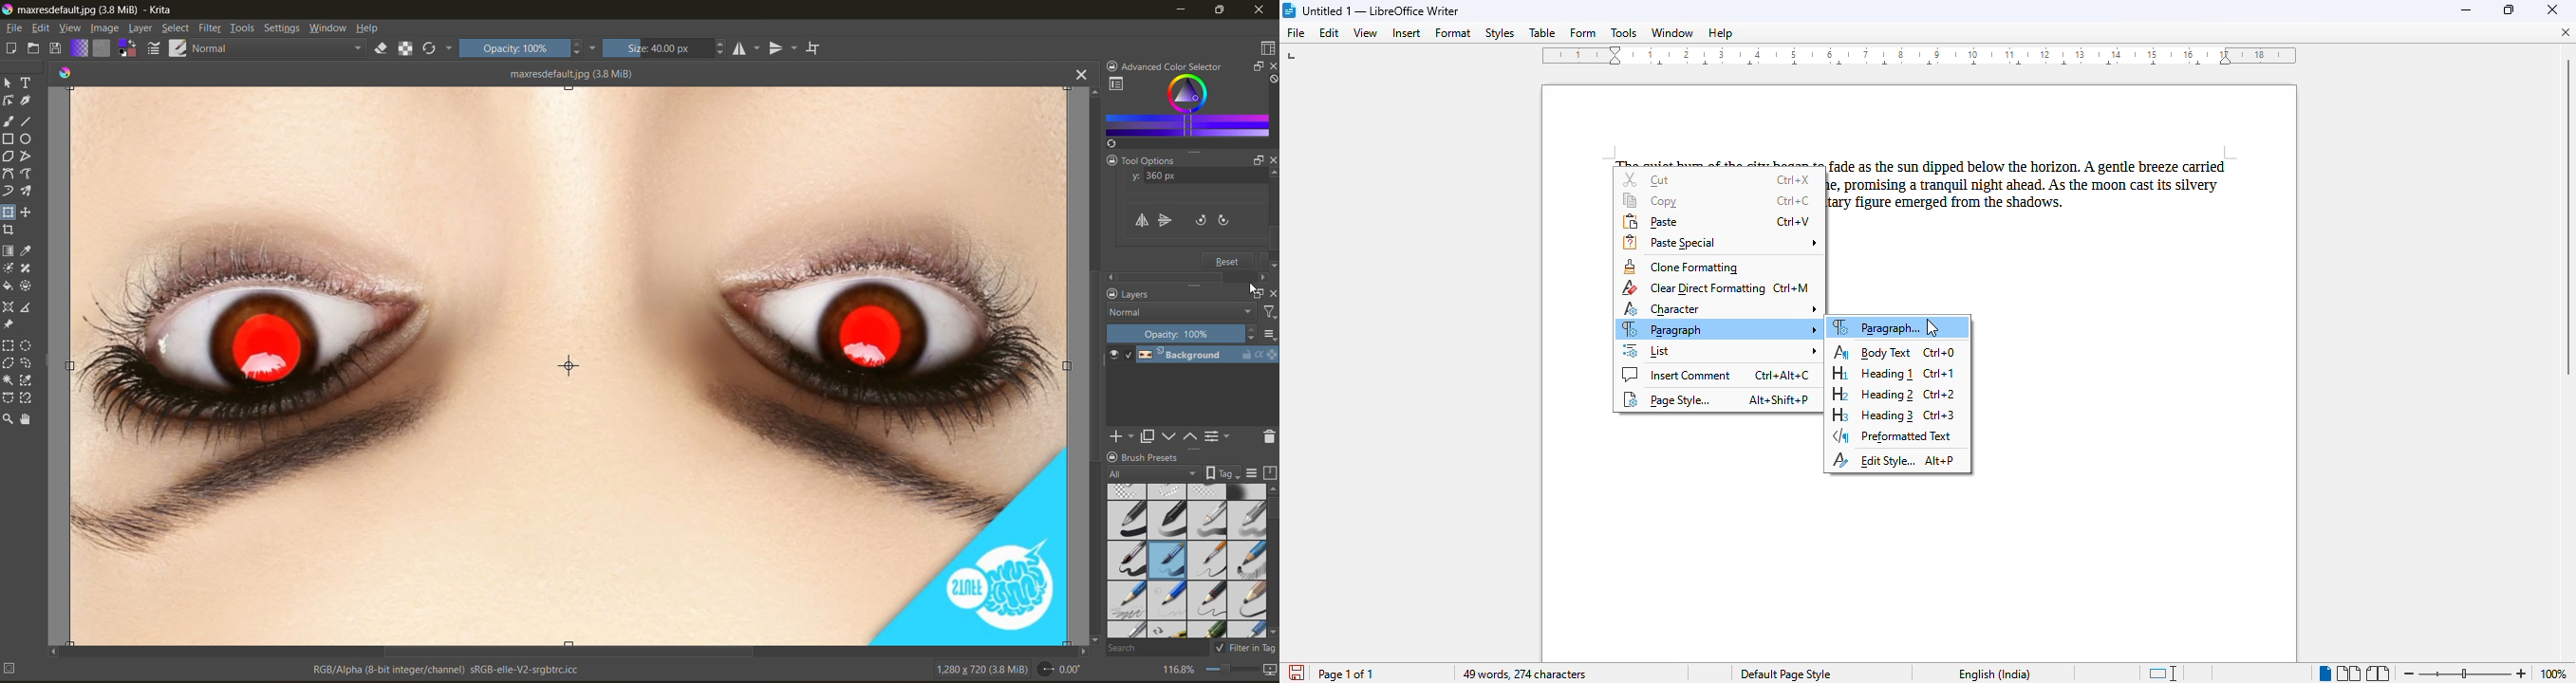  Describe the element at coordinates (25, 285) in the screenshot. I see `tool` at that location.